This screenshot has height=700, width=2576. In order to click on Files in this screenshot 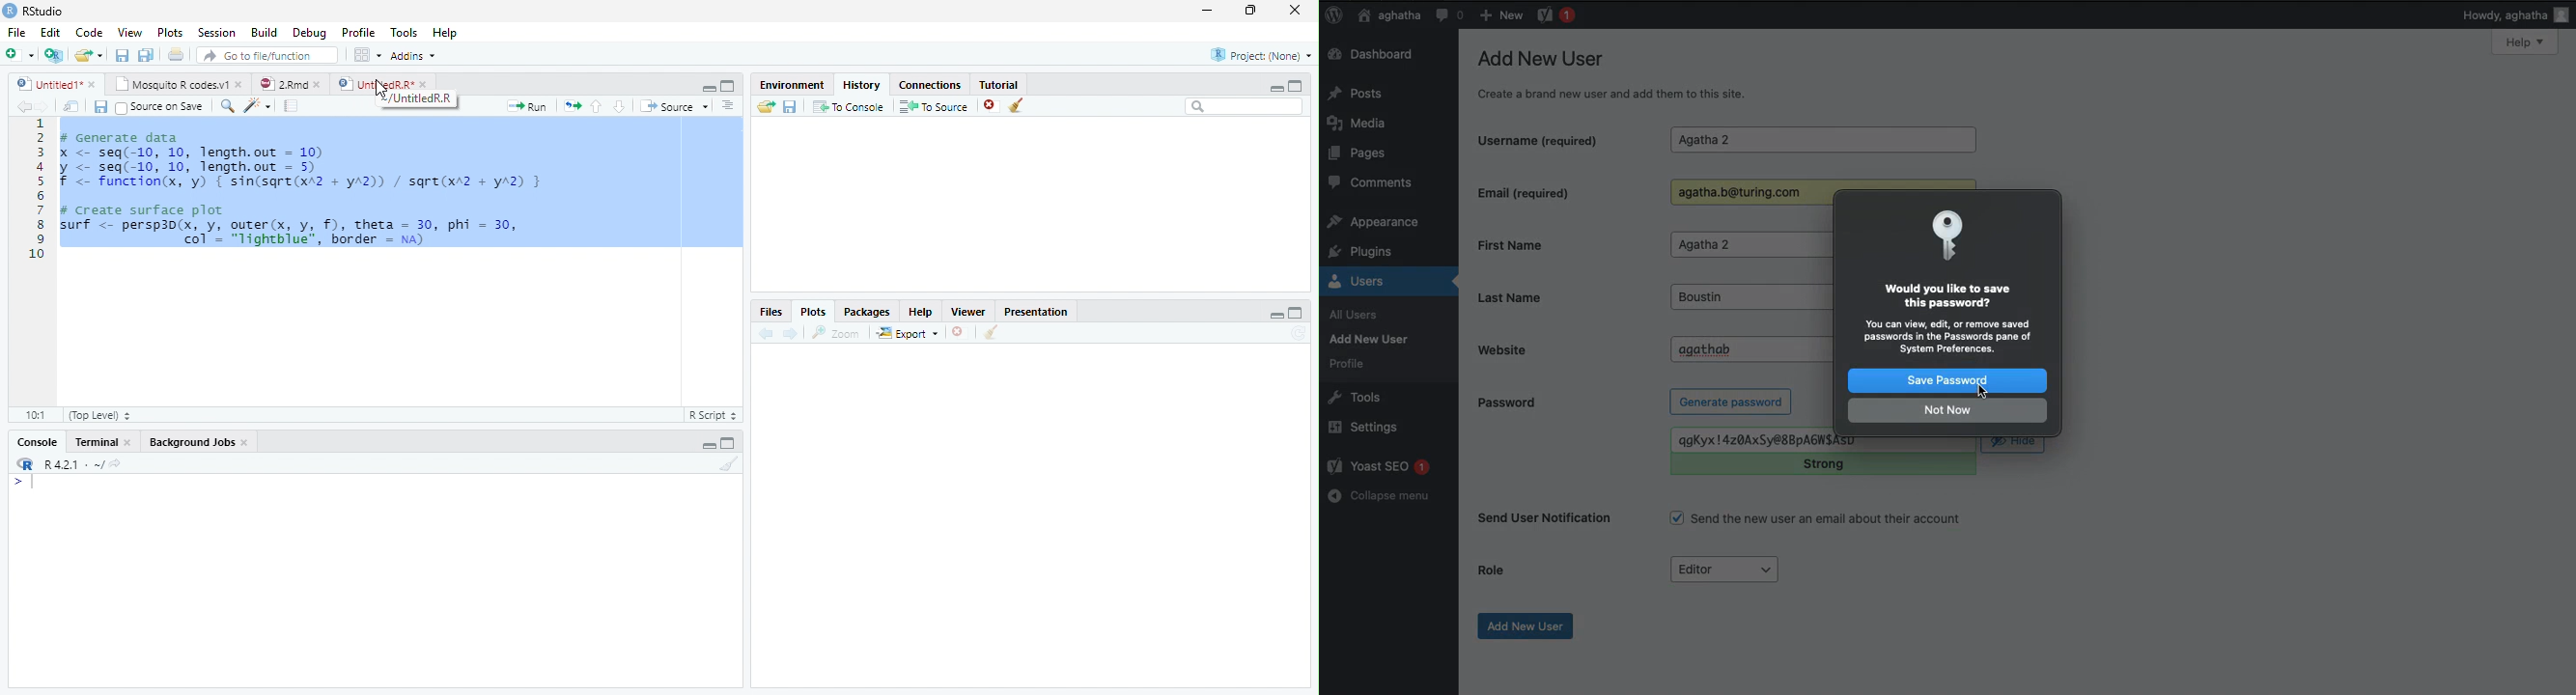, I will do `click(772, 311)`.